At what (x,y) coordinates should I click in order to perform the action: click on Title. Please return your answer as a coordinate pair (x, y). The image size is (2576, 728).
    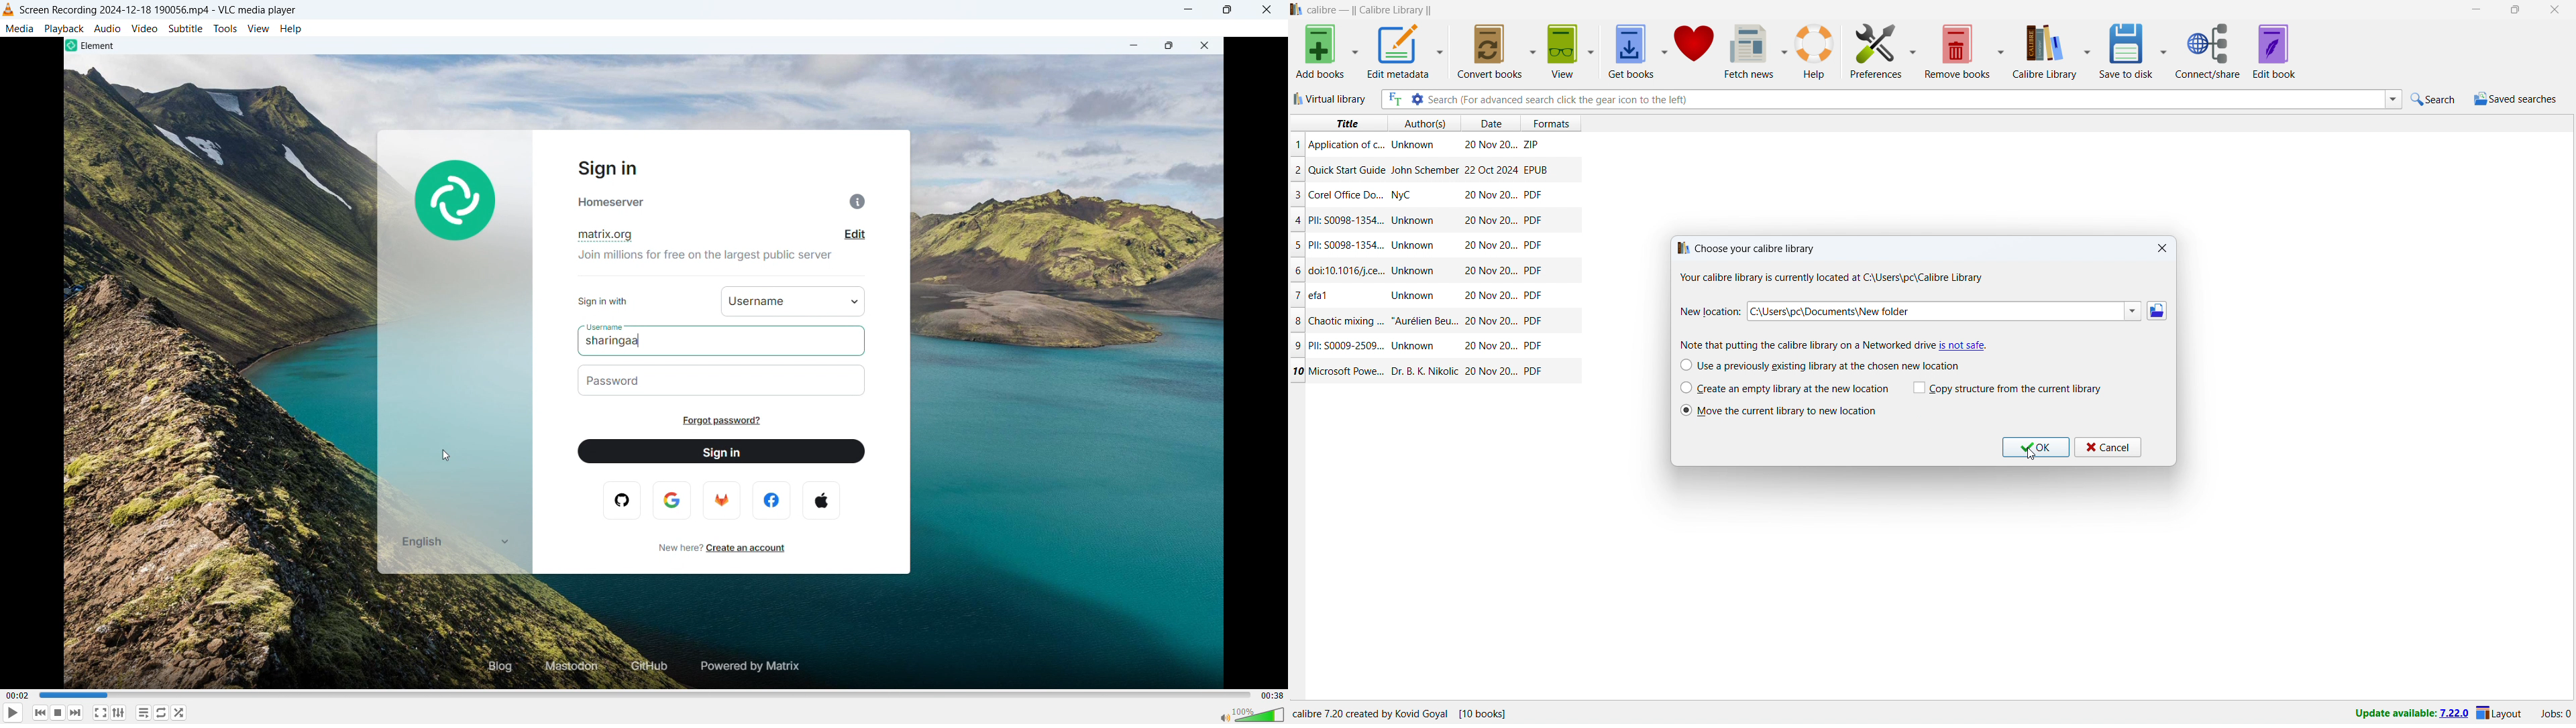
    Looking at the image, I should click on (1346, 145).